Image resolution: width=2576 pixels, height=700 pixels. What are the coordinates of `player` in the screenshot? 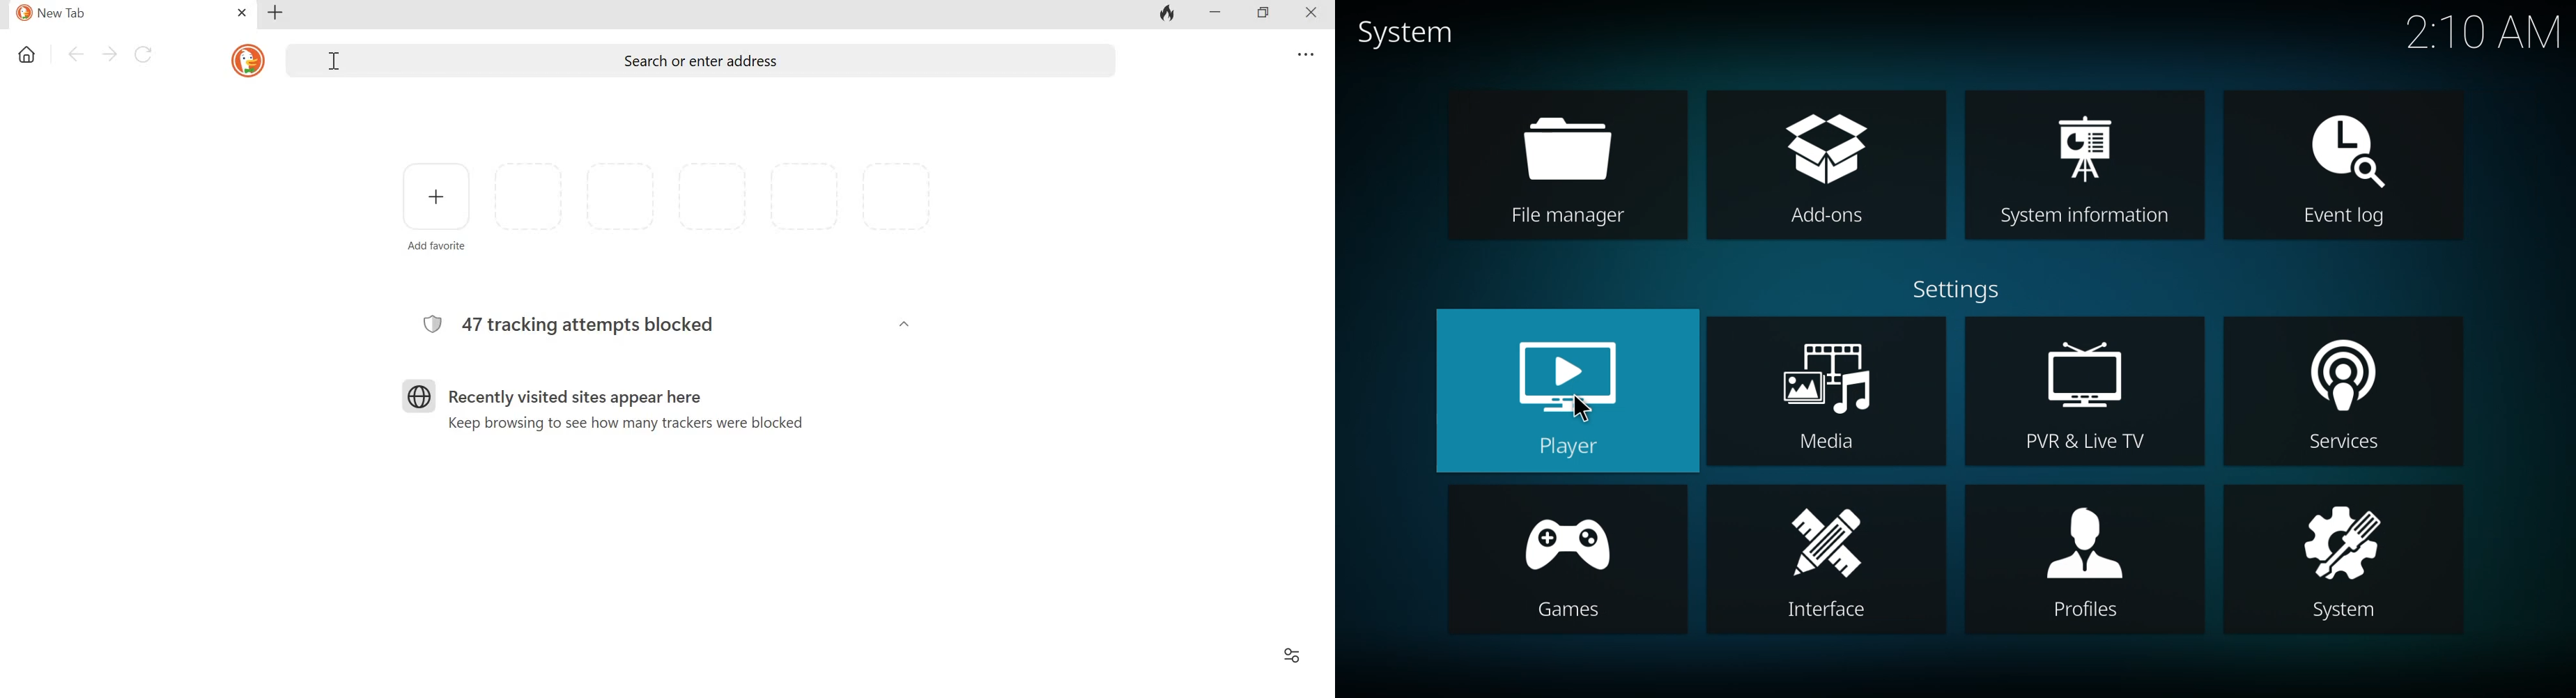 It's located at (1565, 394).